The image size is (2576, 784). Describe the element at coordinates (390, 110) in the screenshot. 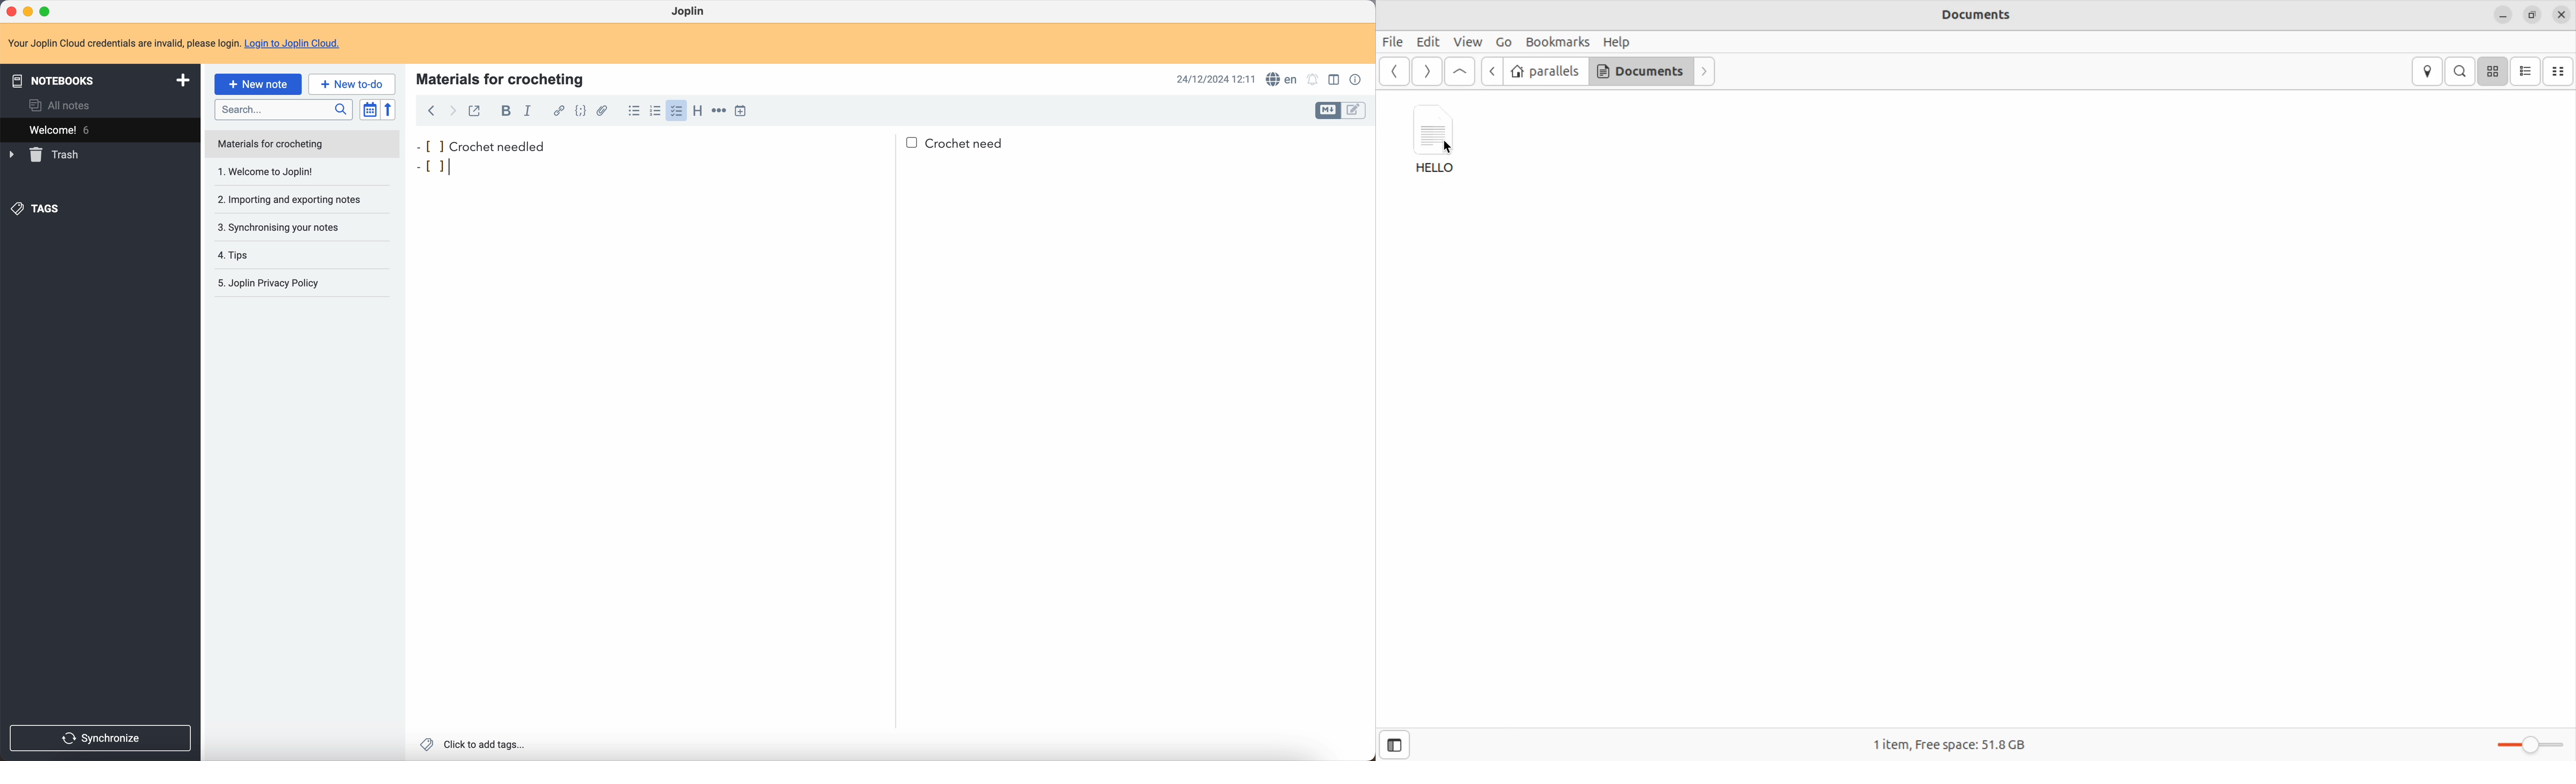

I see `reverse sort order` at that location.